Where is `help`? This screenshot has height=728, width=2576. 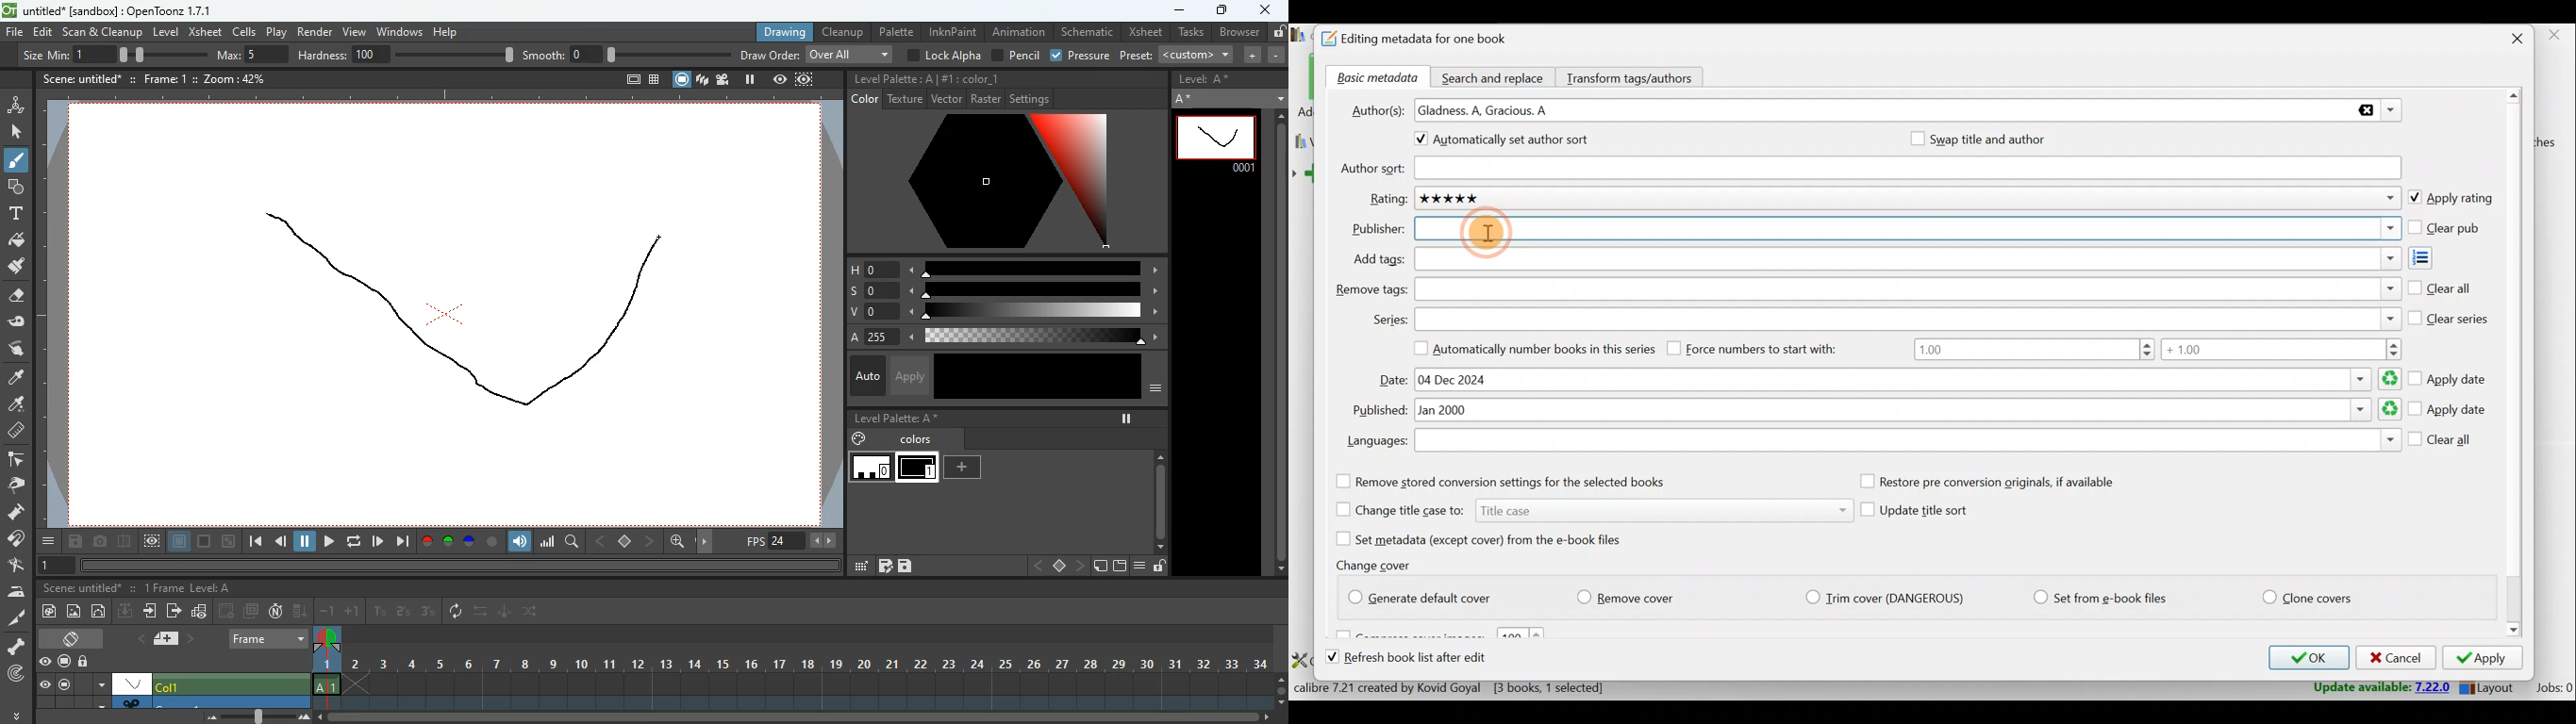 help is located at coordinates (448, 29).